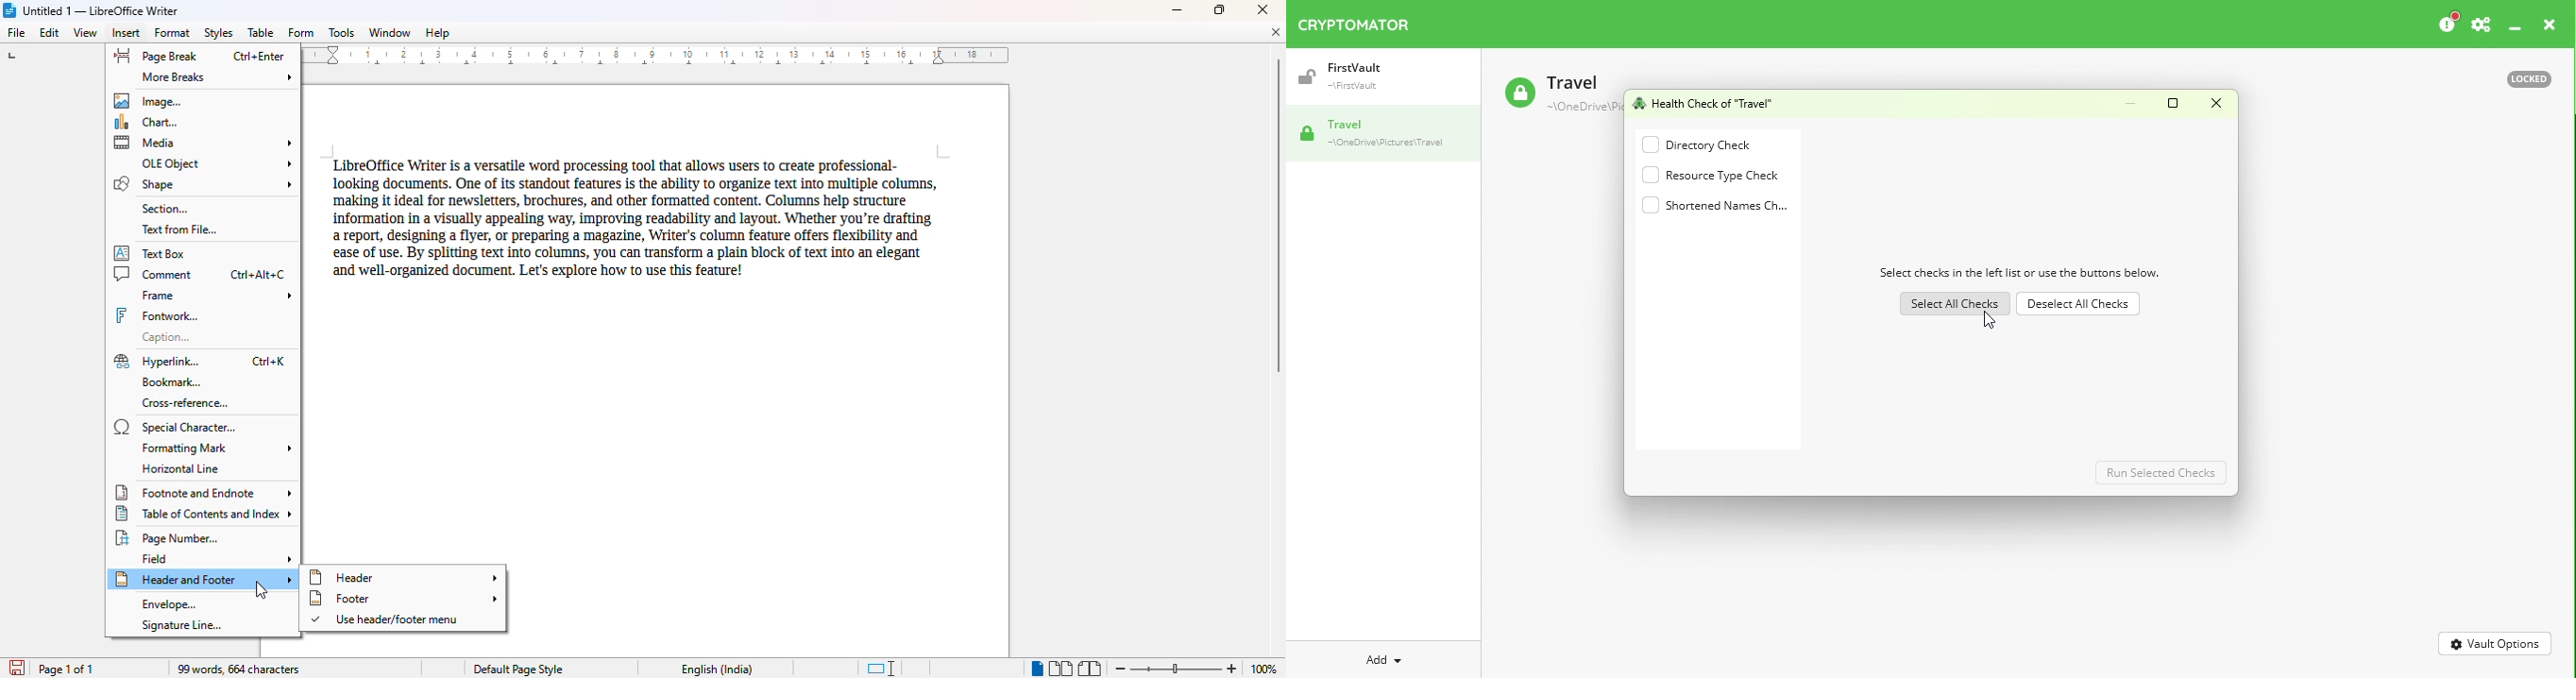 The width and height of the screenshot is (2576, 700). Describe the element at coordinates (169, 382) in the screenshot. I see `bookmark` at that location.